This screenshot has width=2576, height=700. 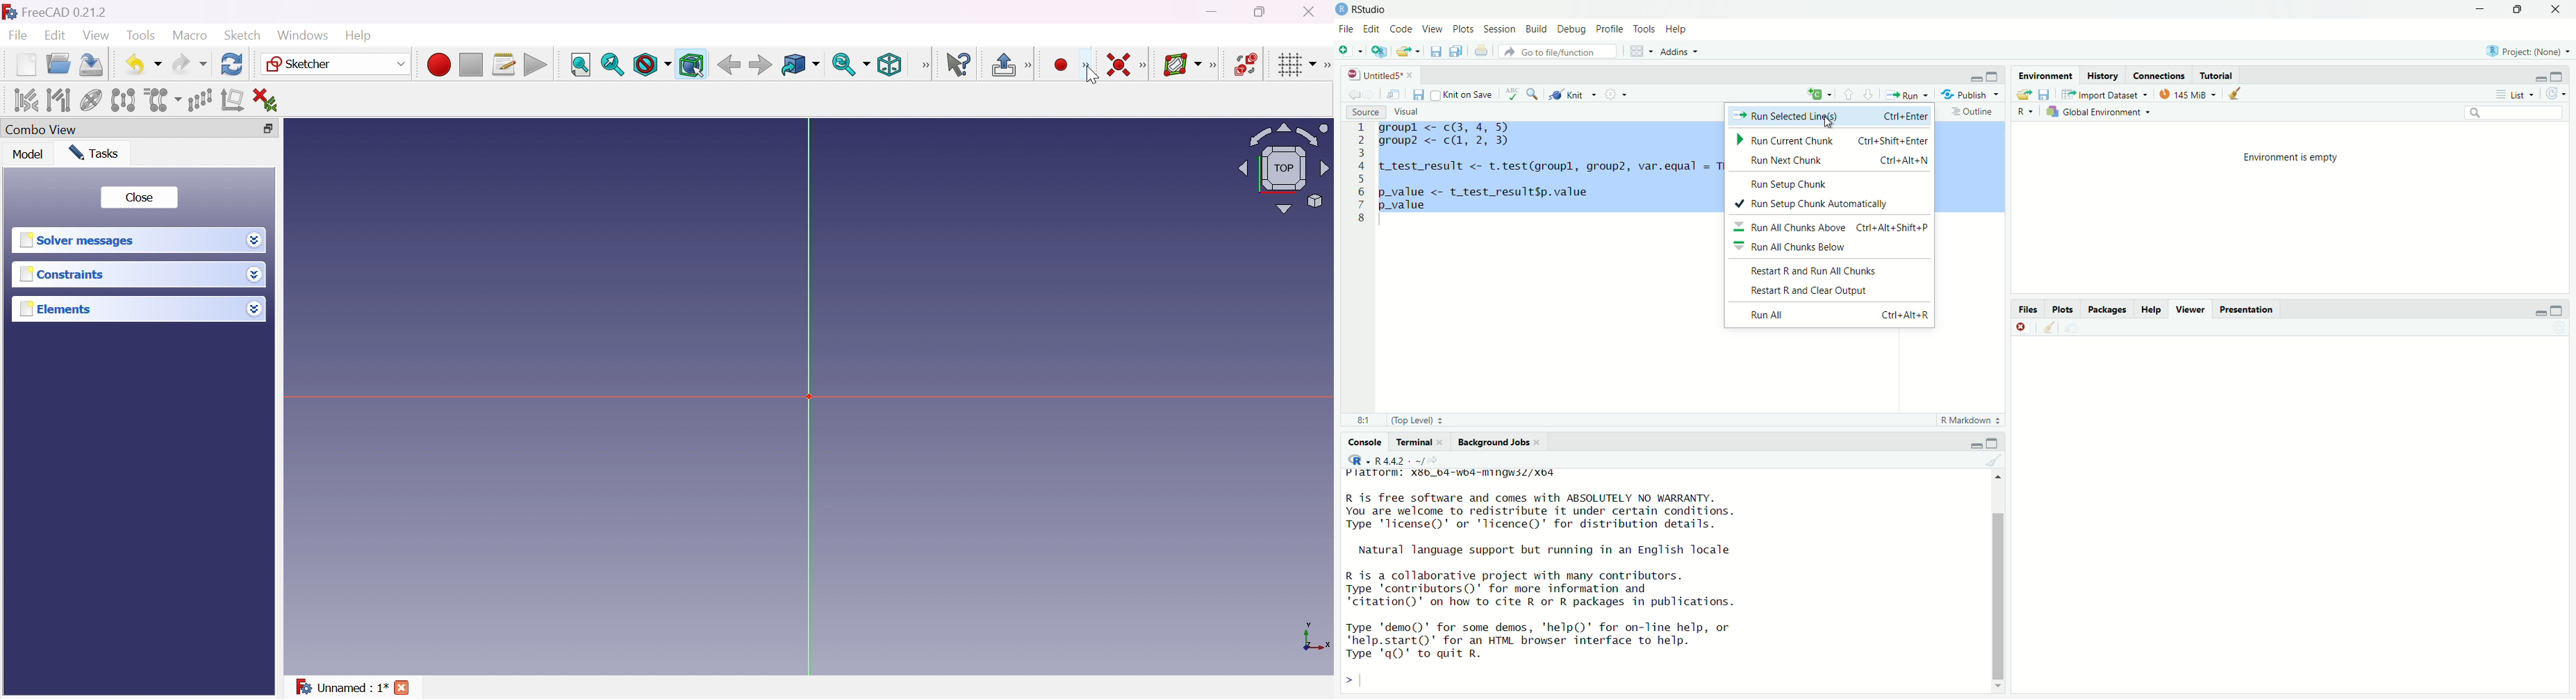 I want to click on Global Environment, so click(x=2100, y=112).